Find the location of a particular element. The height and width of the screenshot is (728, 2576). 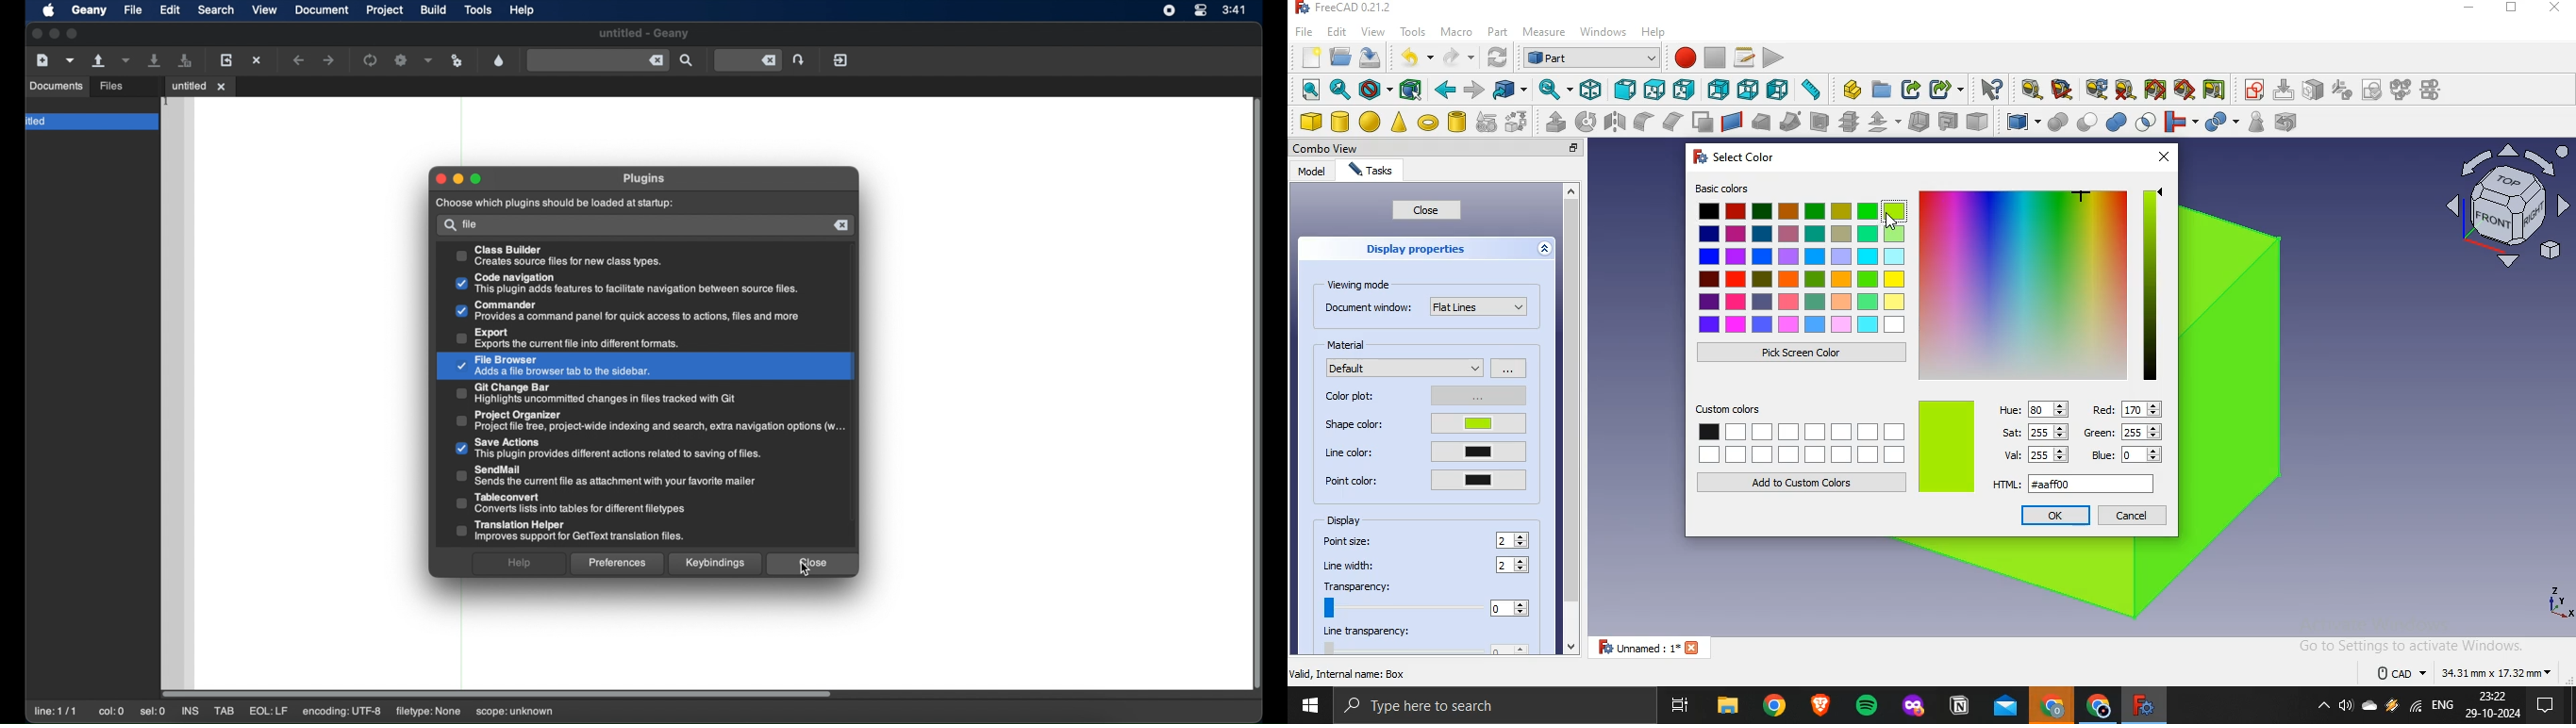

cone is located at coordinates (1399, 122).